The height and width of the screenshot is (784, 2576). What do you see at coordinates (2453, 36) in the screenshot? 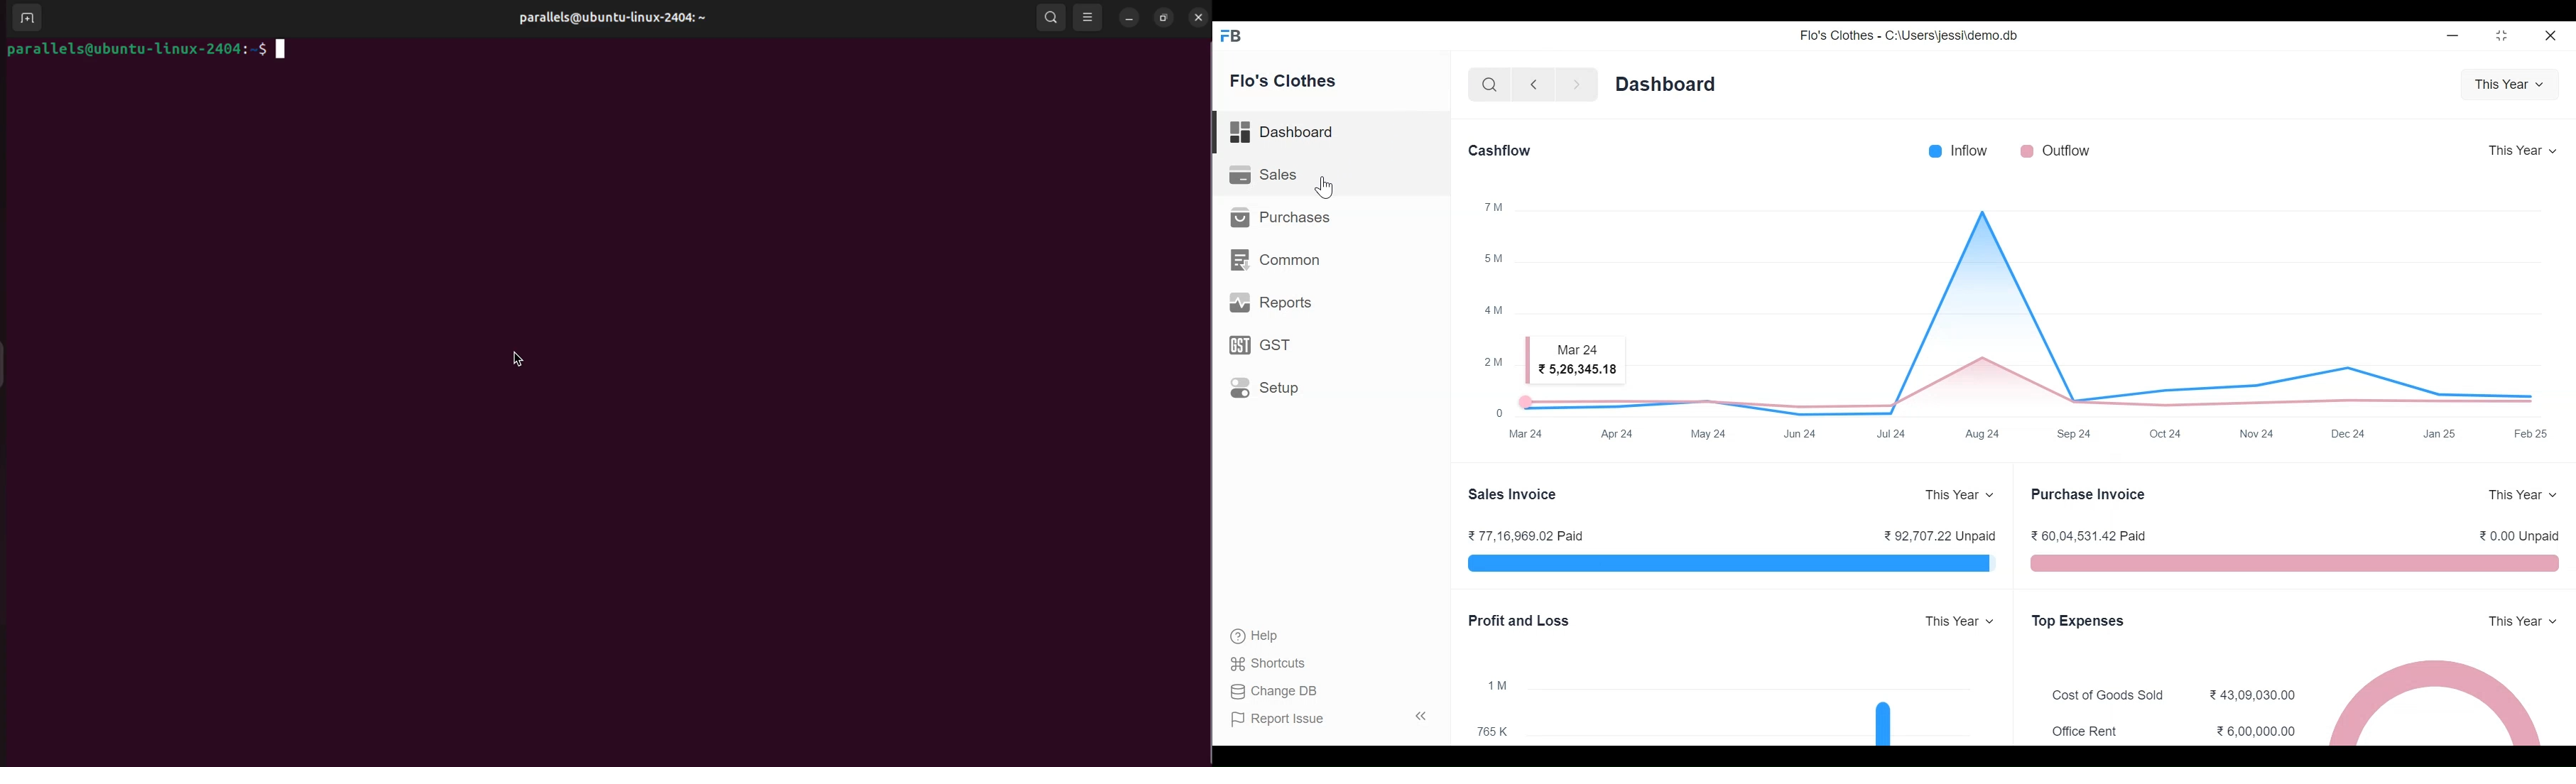
I see `Minimize` at bounding box center [2453, 36].